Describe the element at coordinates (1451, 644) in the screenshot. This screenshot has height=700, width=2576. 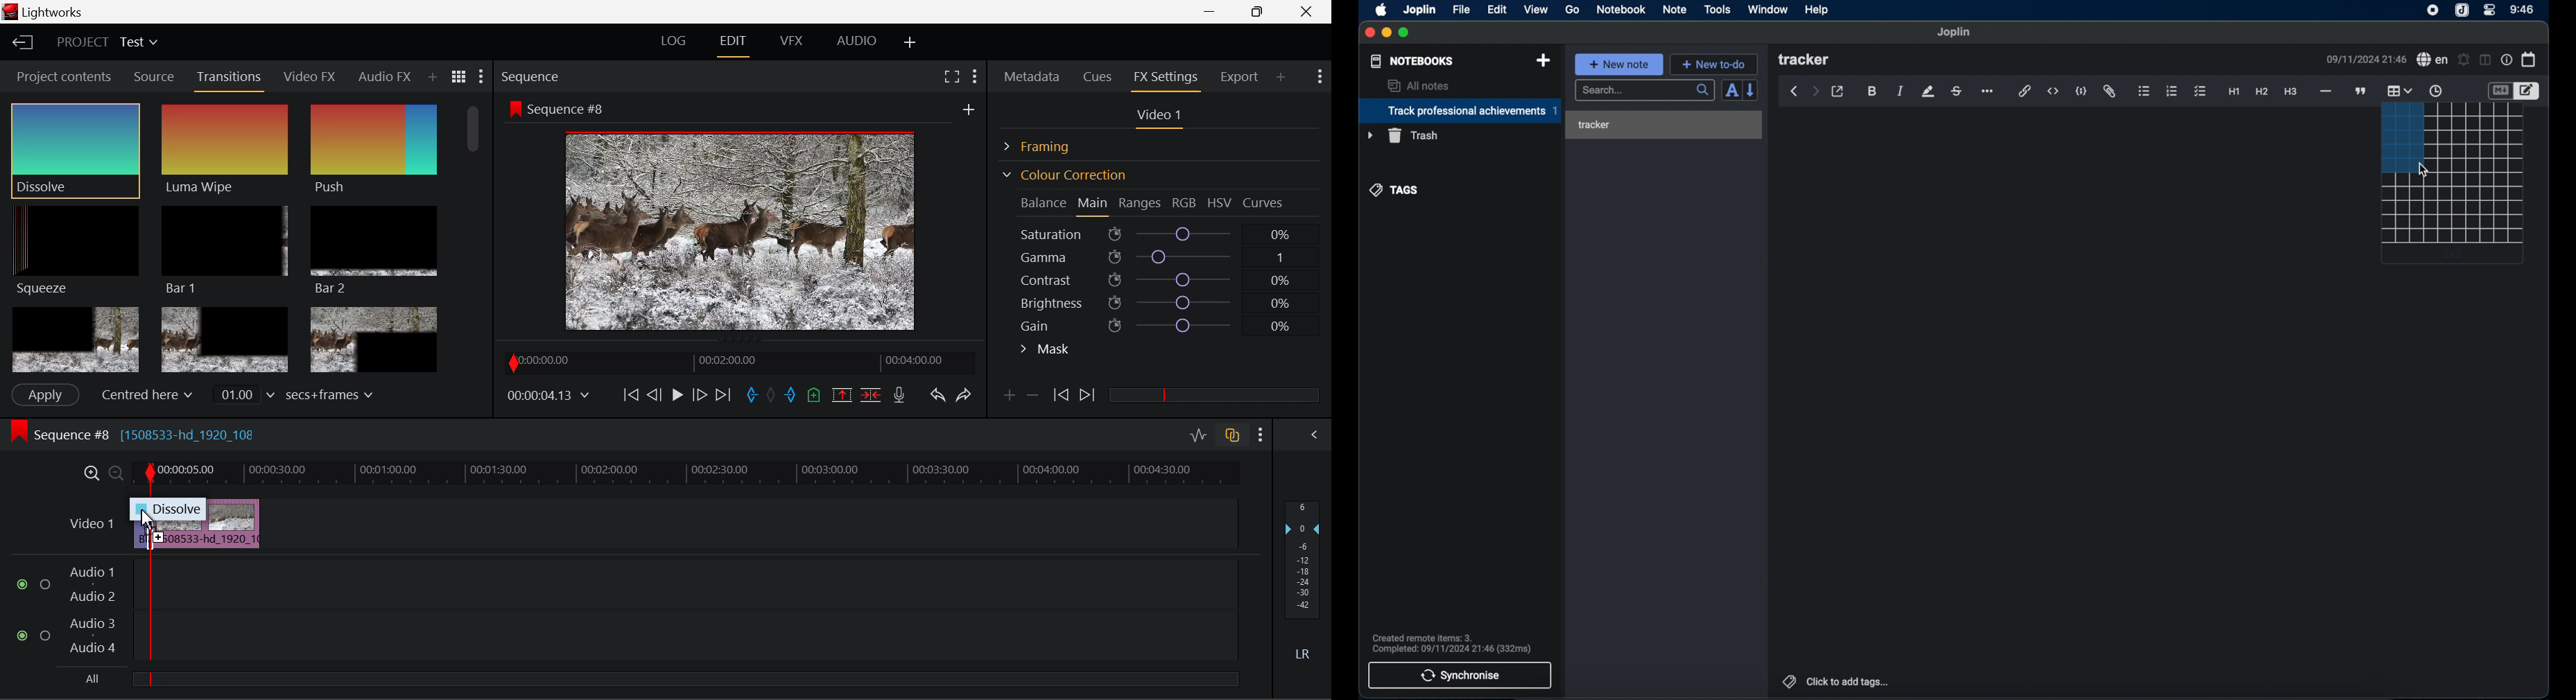
I see `sync notification` at that location.